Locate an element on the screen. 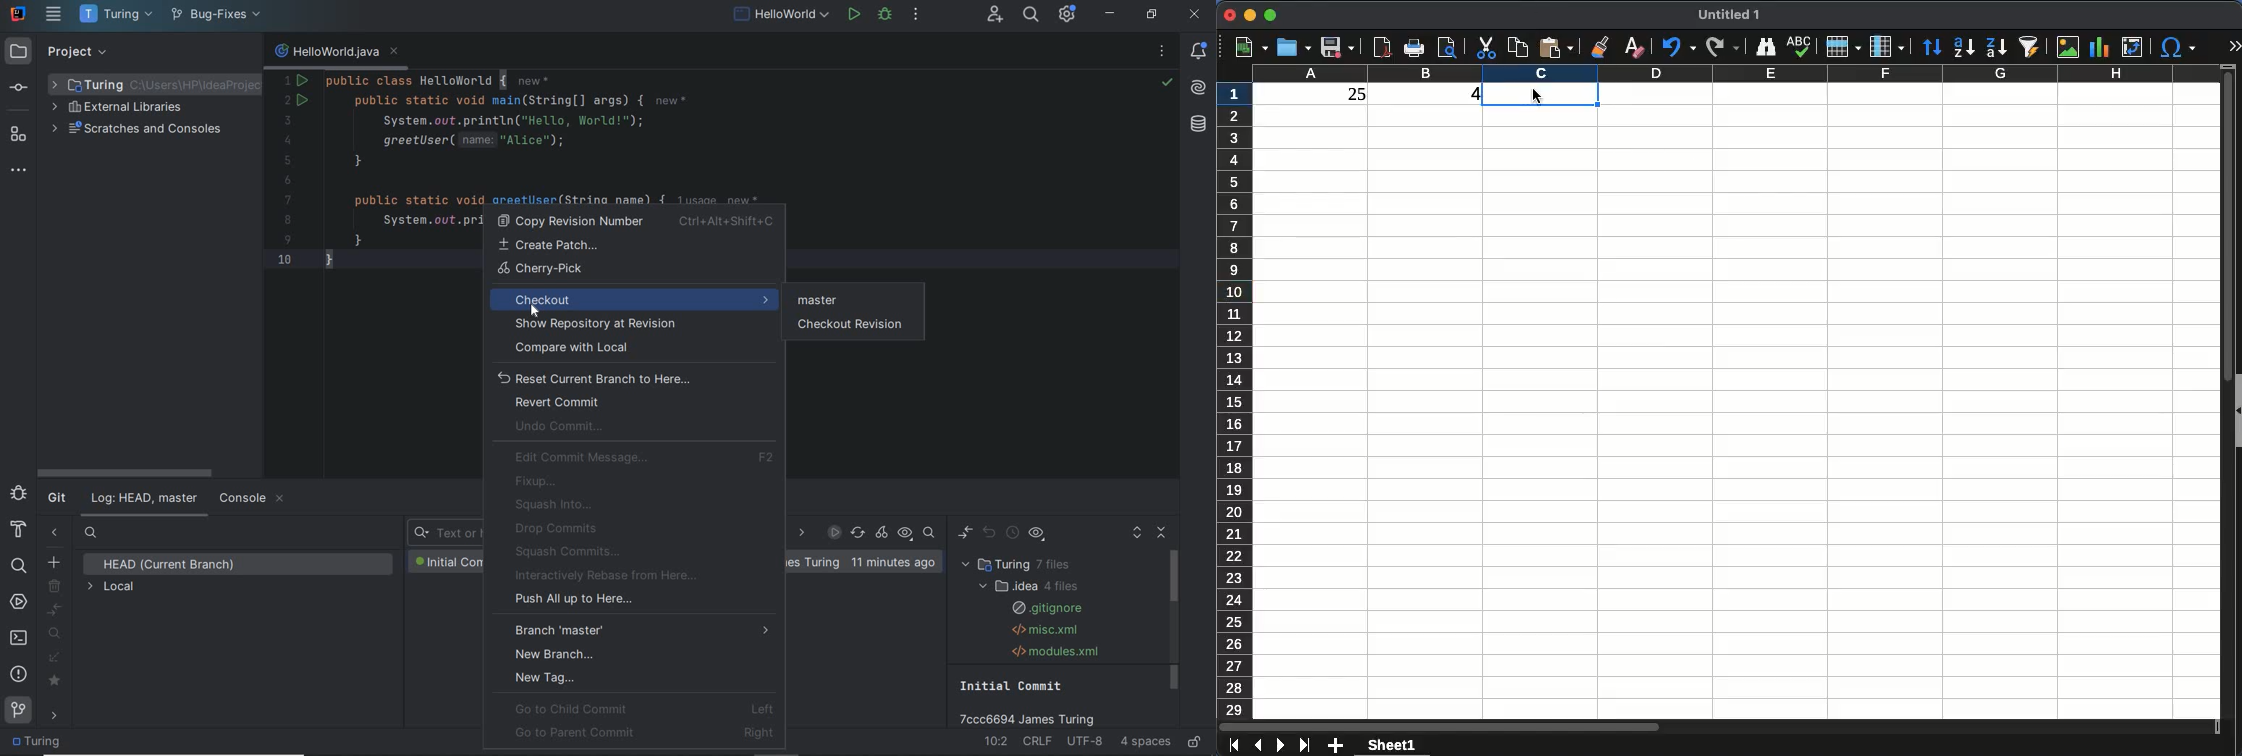 The image size is (2268, 756). maximize is located at coordinates (1269, 15).